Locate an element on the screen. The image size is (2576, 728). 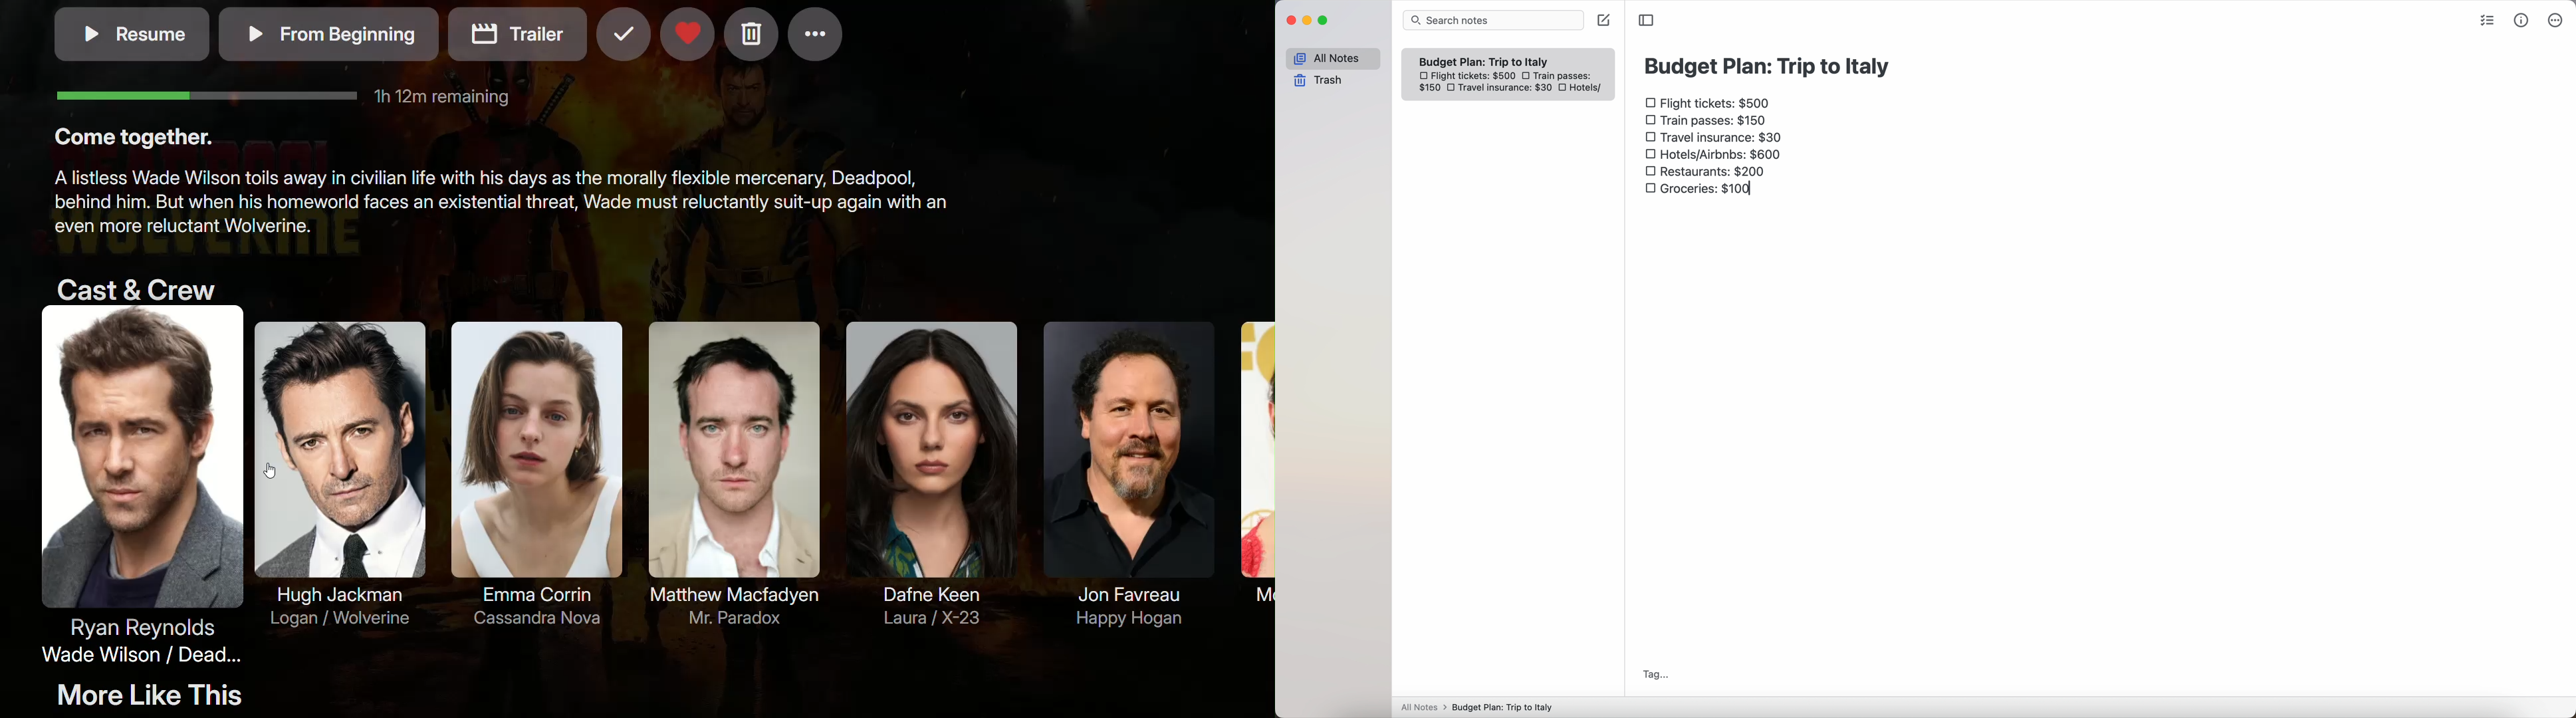
all notes is located at coordinates (1332, 58).